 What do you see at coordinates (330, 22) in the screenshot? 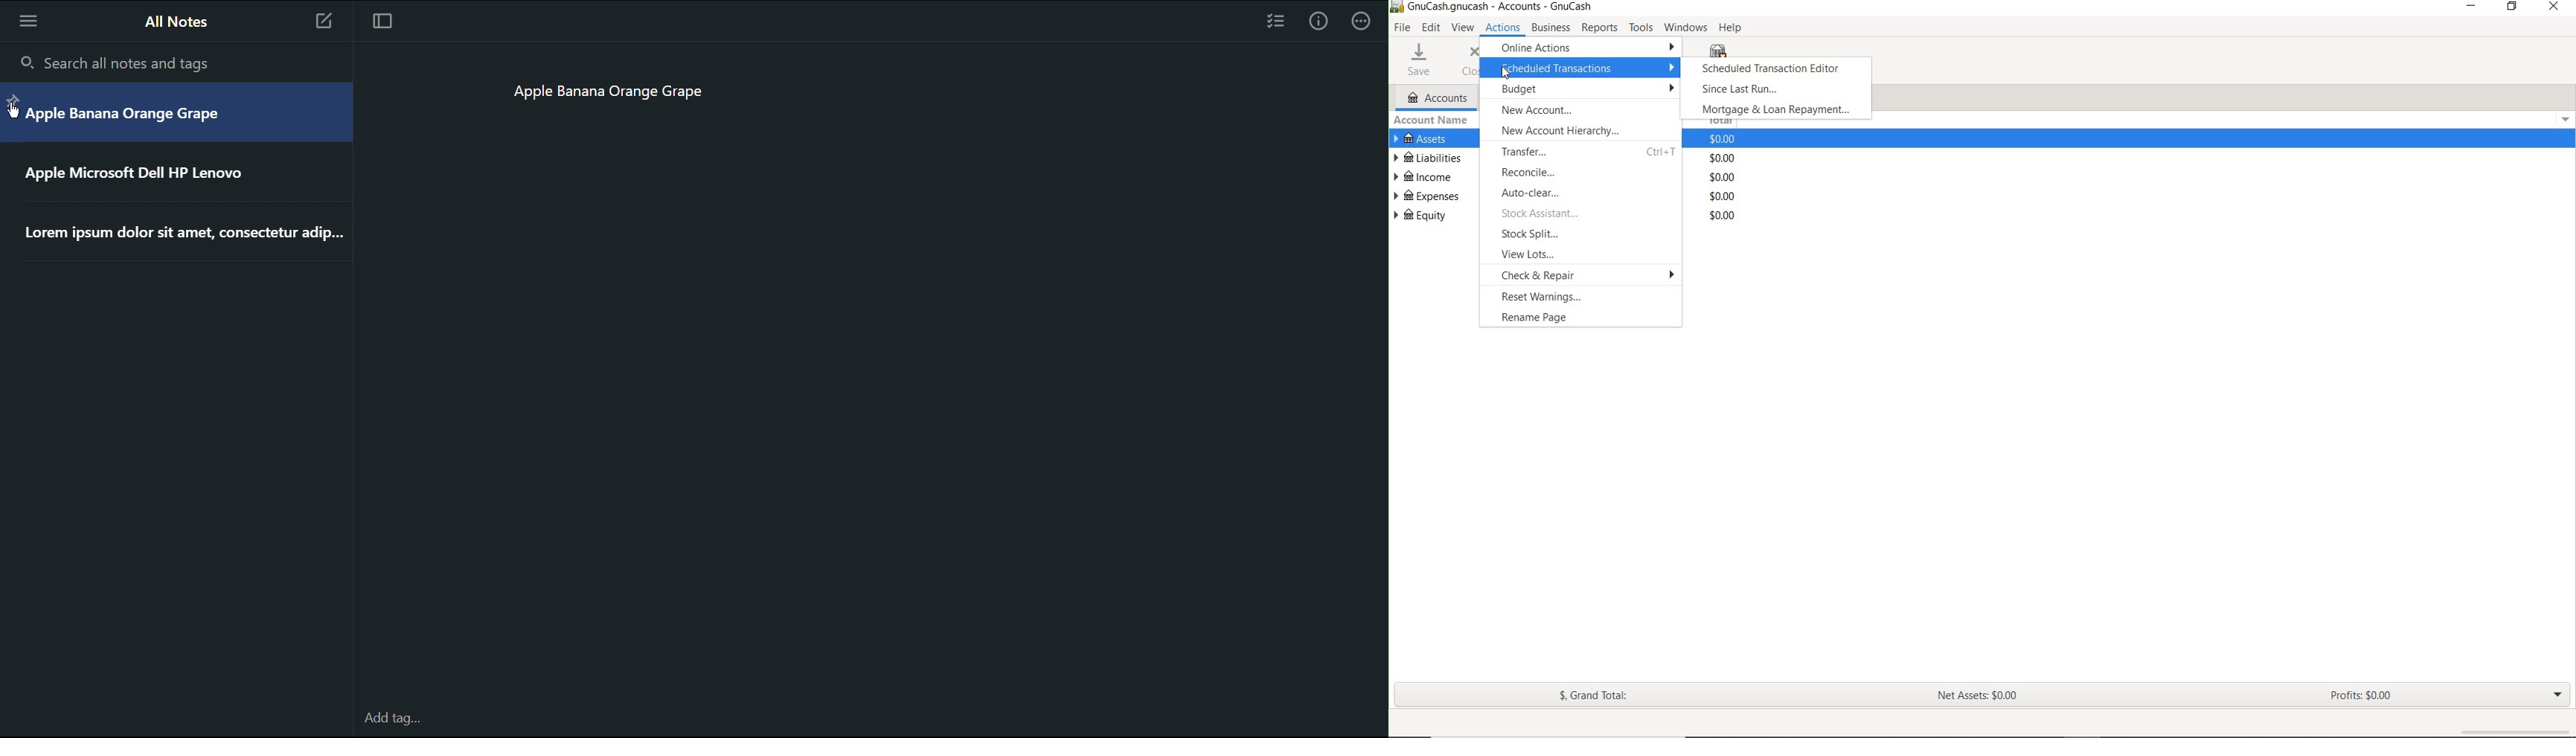
I see `New Notes` at bounding box center [330, 22].